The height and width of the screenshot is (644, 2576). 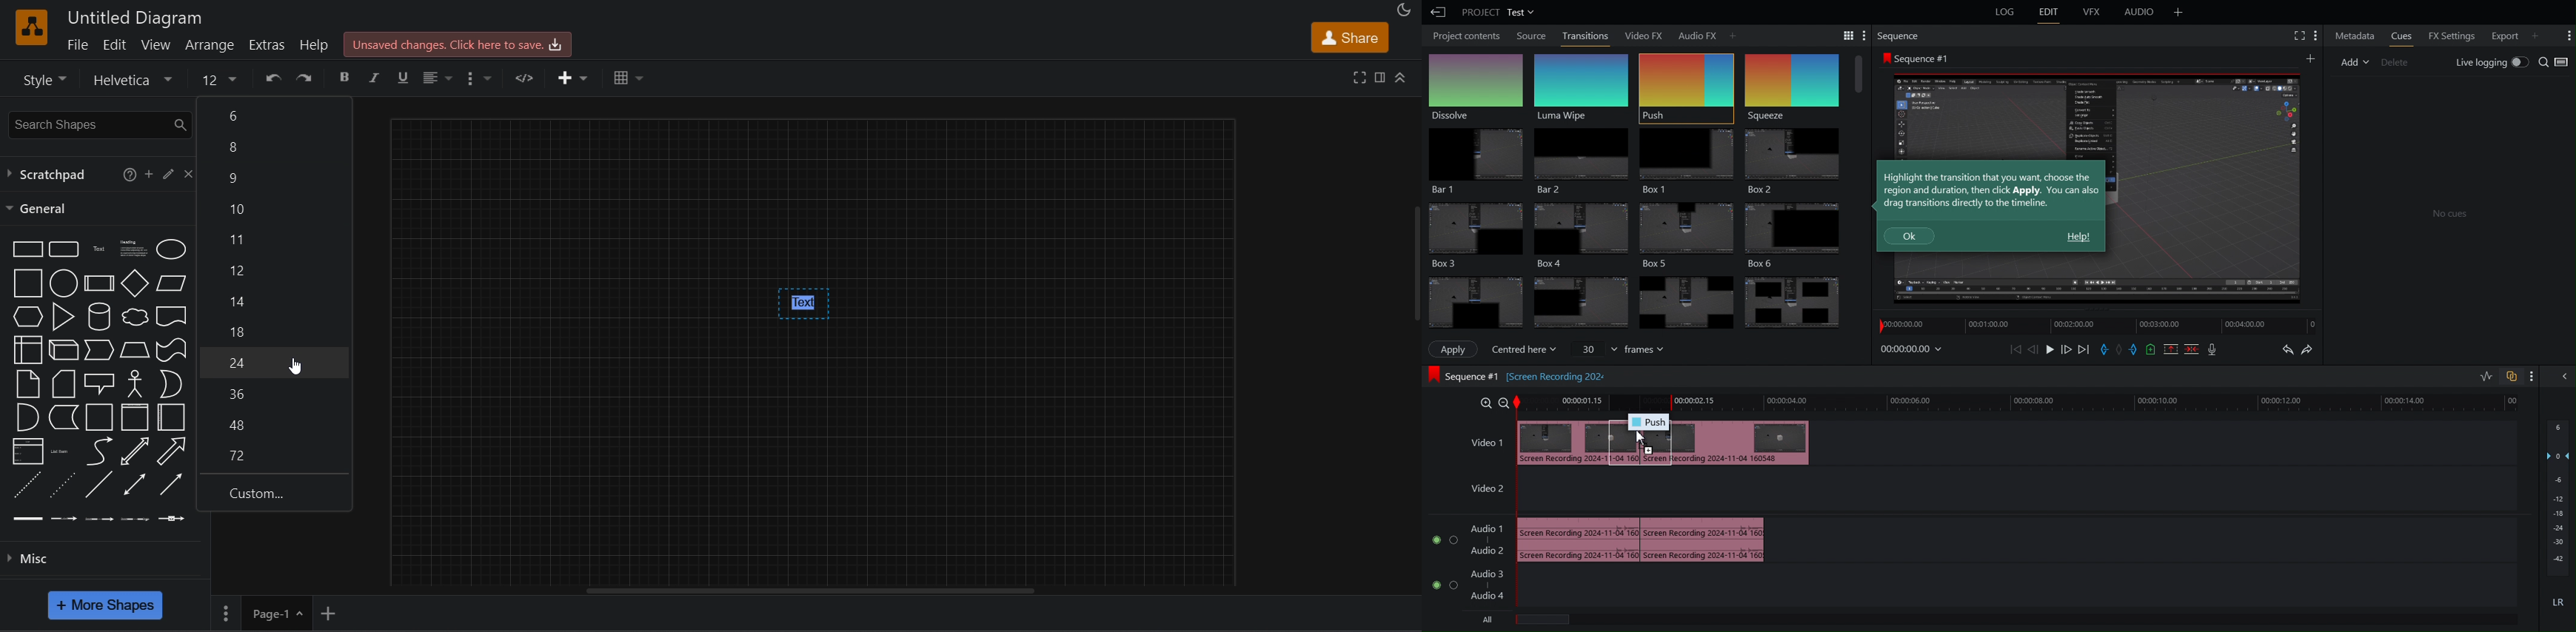 What do you see at coordinates (1486, 443) in the screenshot?
I see `Video 1` at bounding box center [1486, 443].